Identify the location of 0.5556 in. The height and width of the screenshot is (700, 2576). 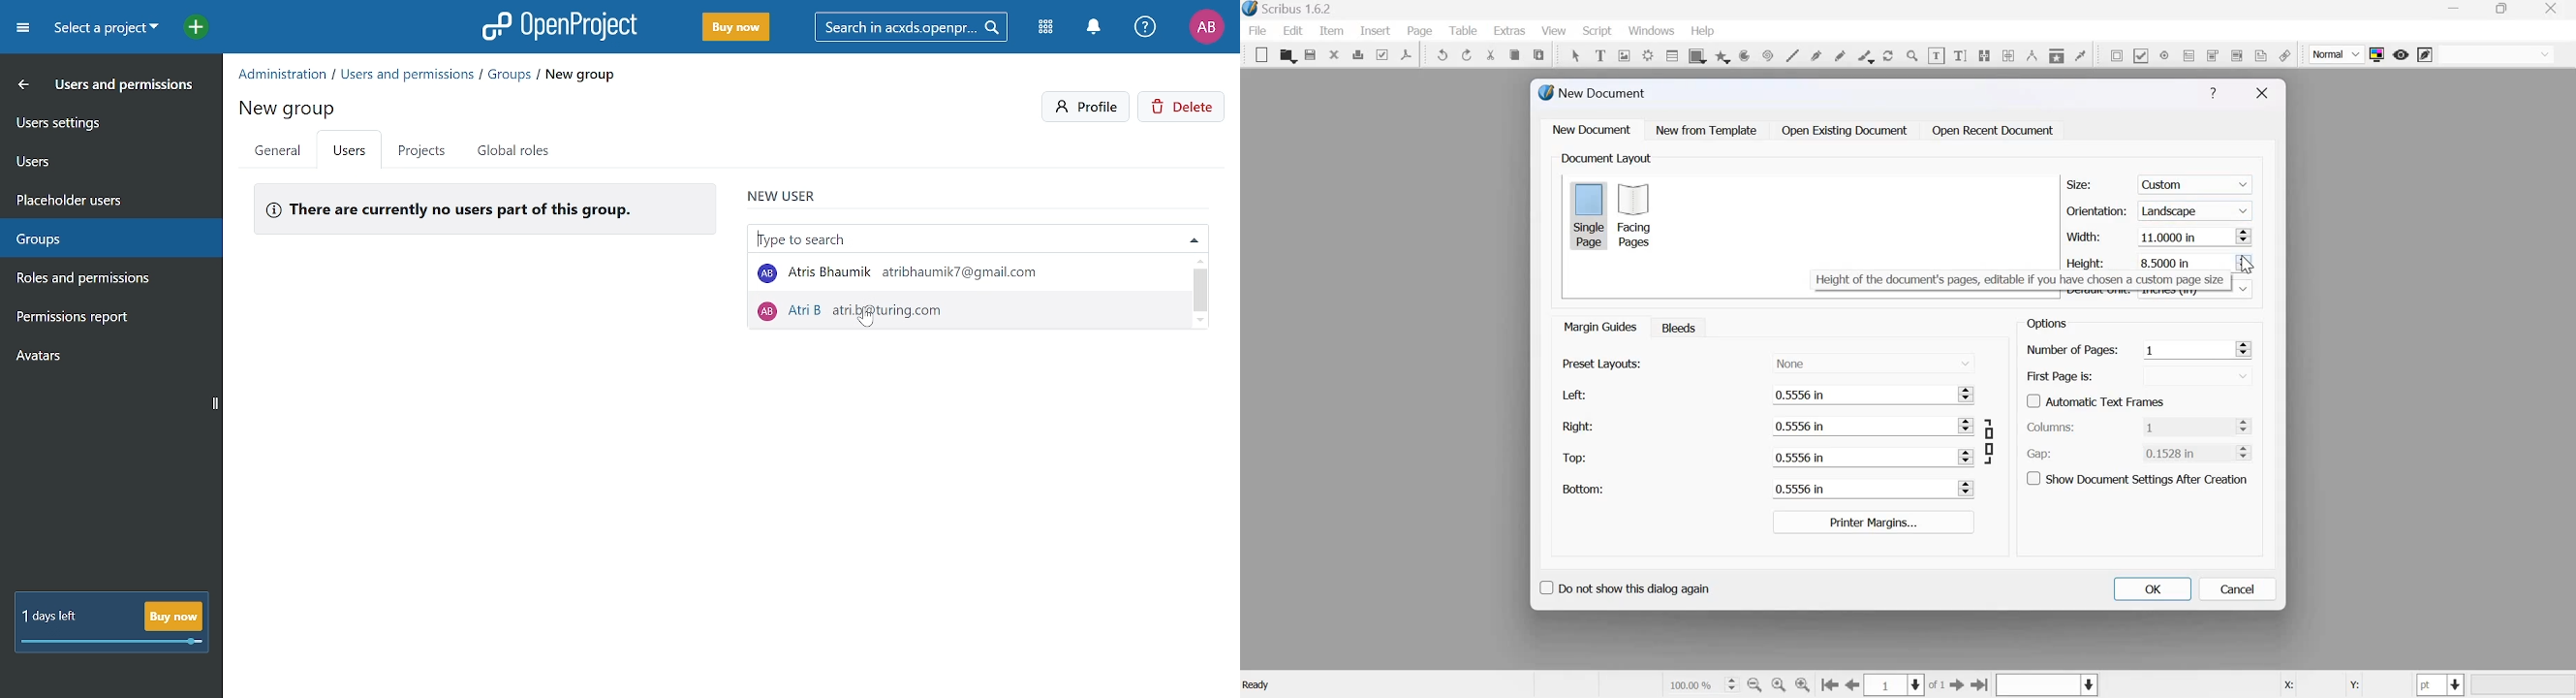
(1859, 426).